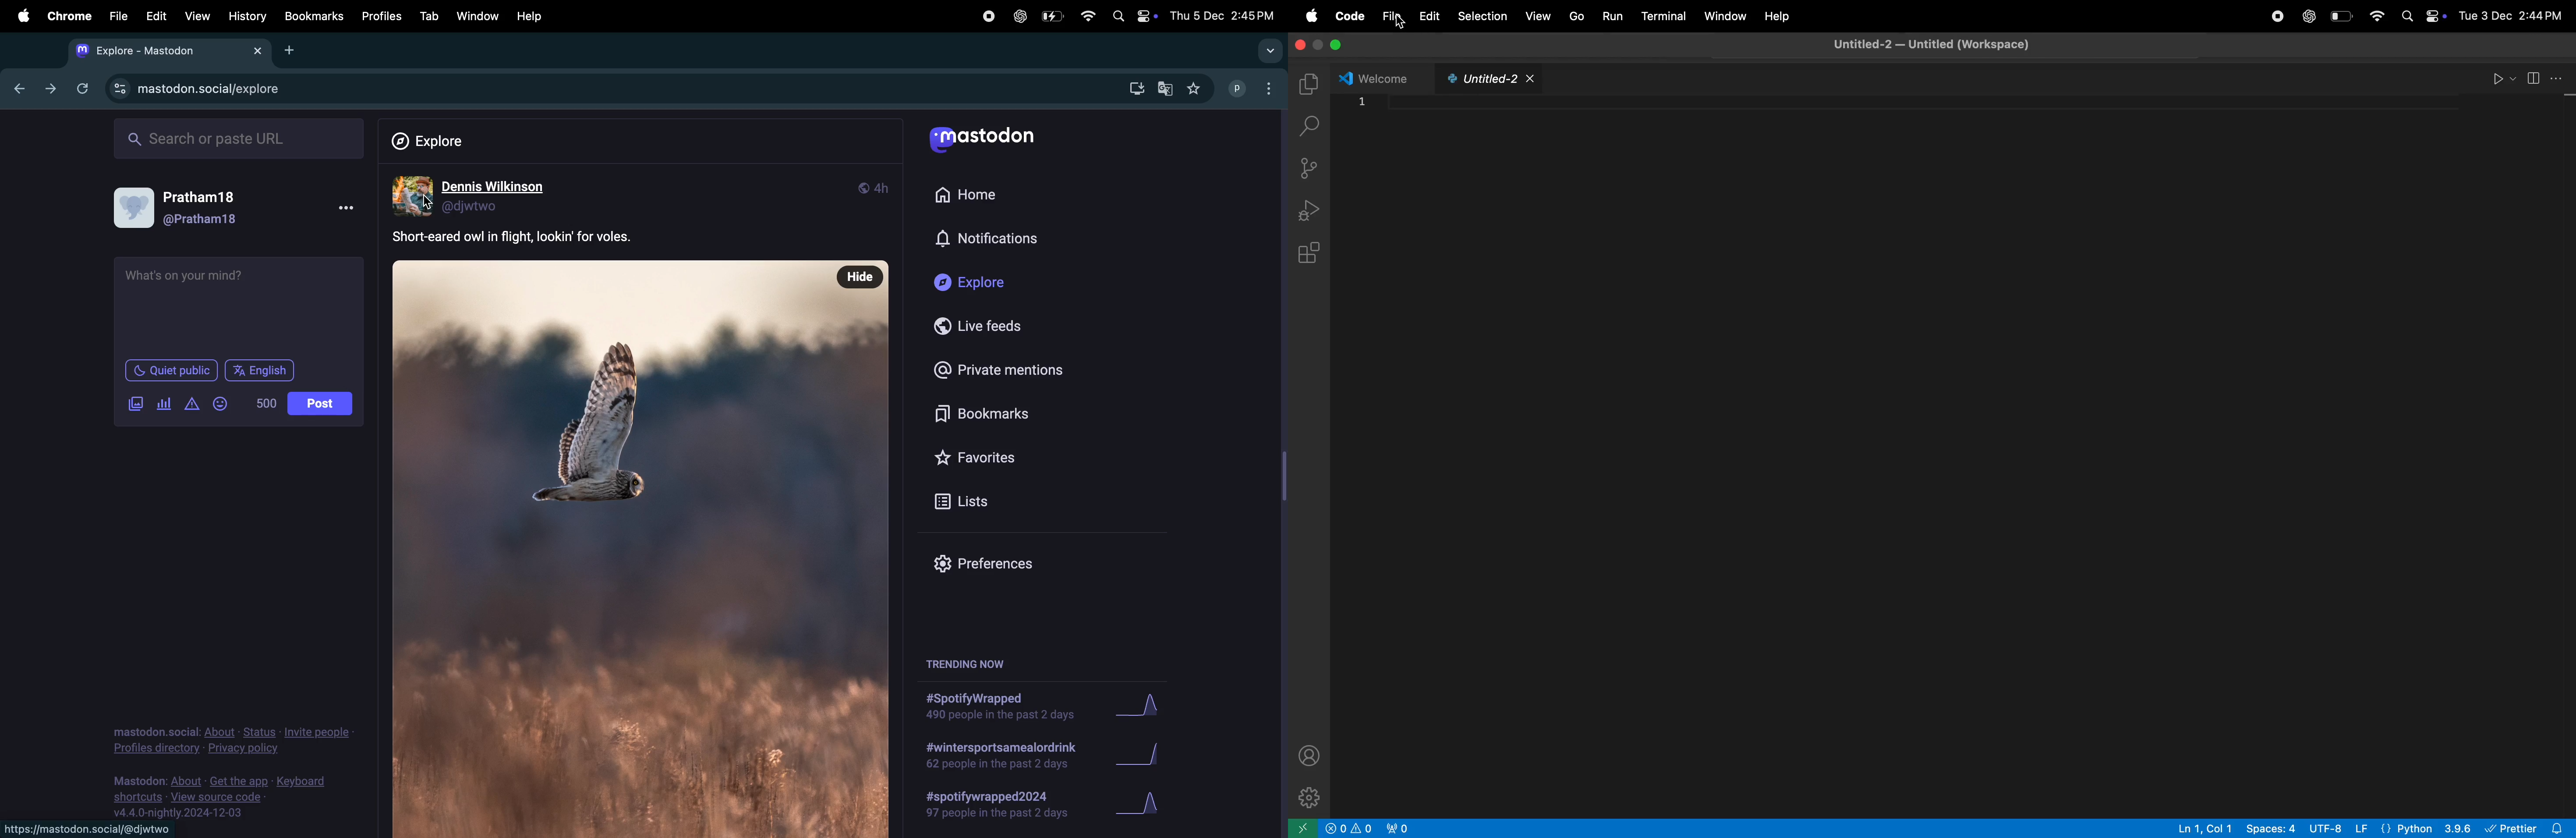 This screenshot has width=2576, height=840. I want to click on profile, so click(1237, 89).